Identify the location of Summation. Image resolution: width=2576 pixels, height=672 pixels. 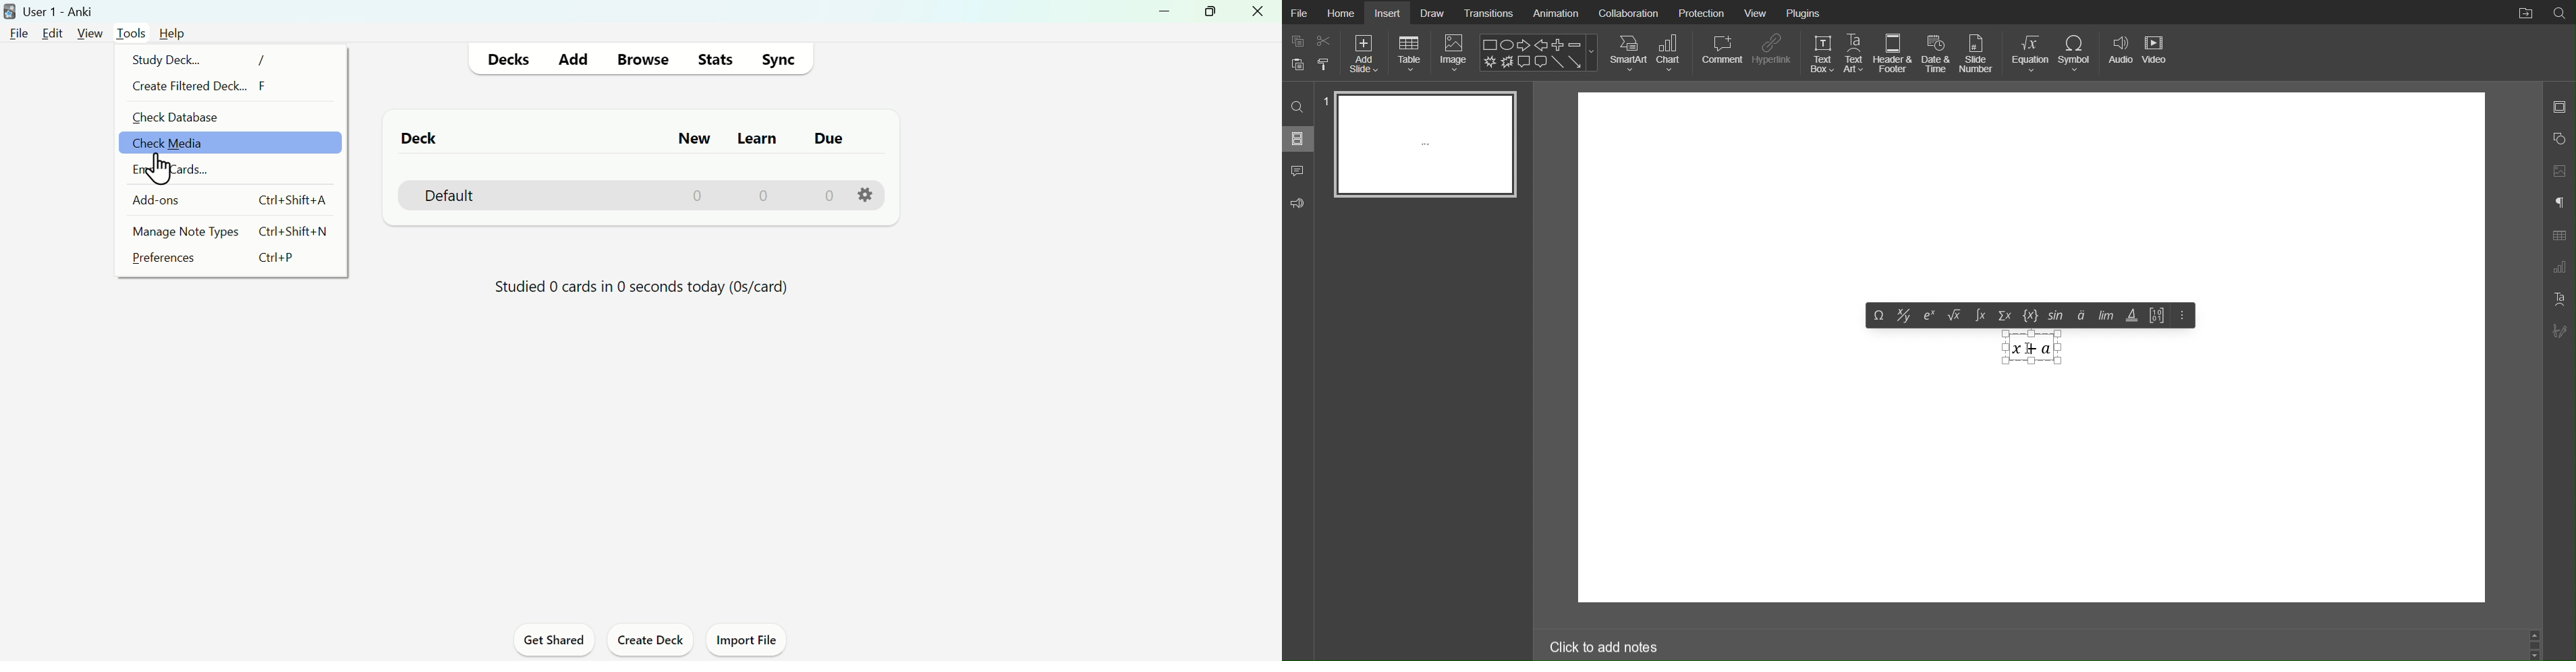
(2006, 316).